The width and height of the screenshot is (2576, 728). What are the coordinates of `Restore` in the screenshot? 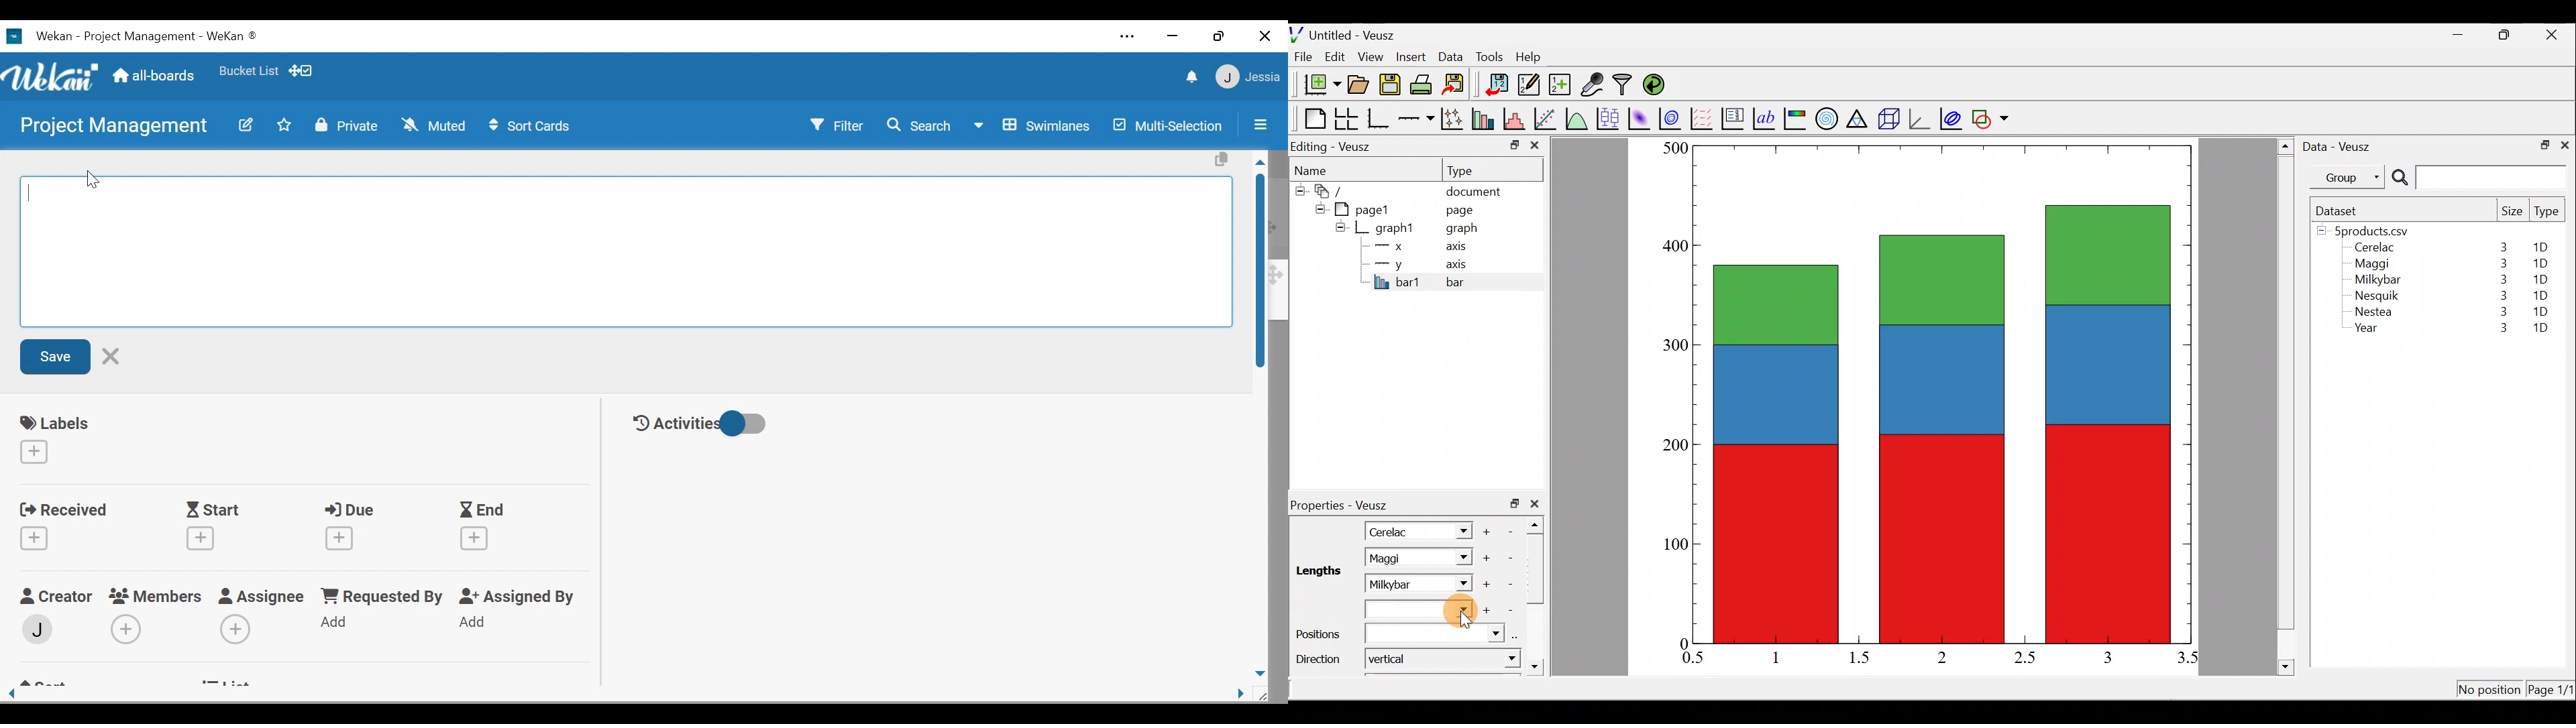 It's located at (1218, 37).